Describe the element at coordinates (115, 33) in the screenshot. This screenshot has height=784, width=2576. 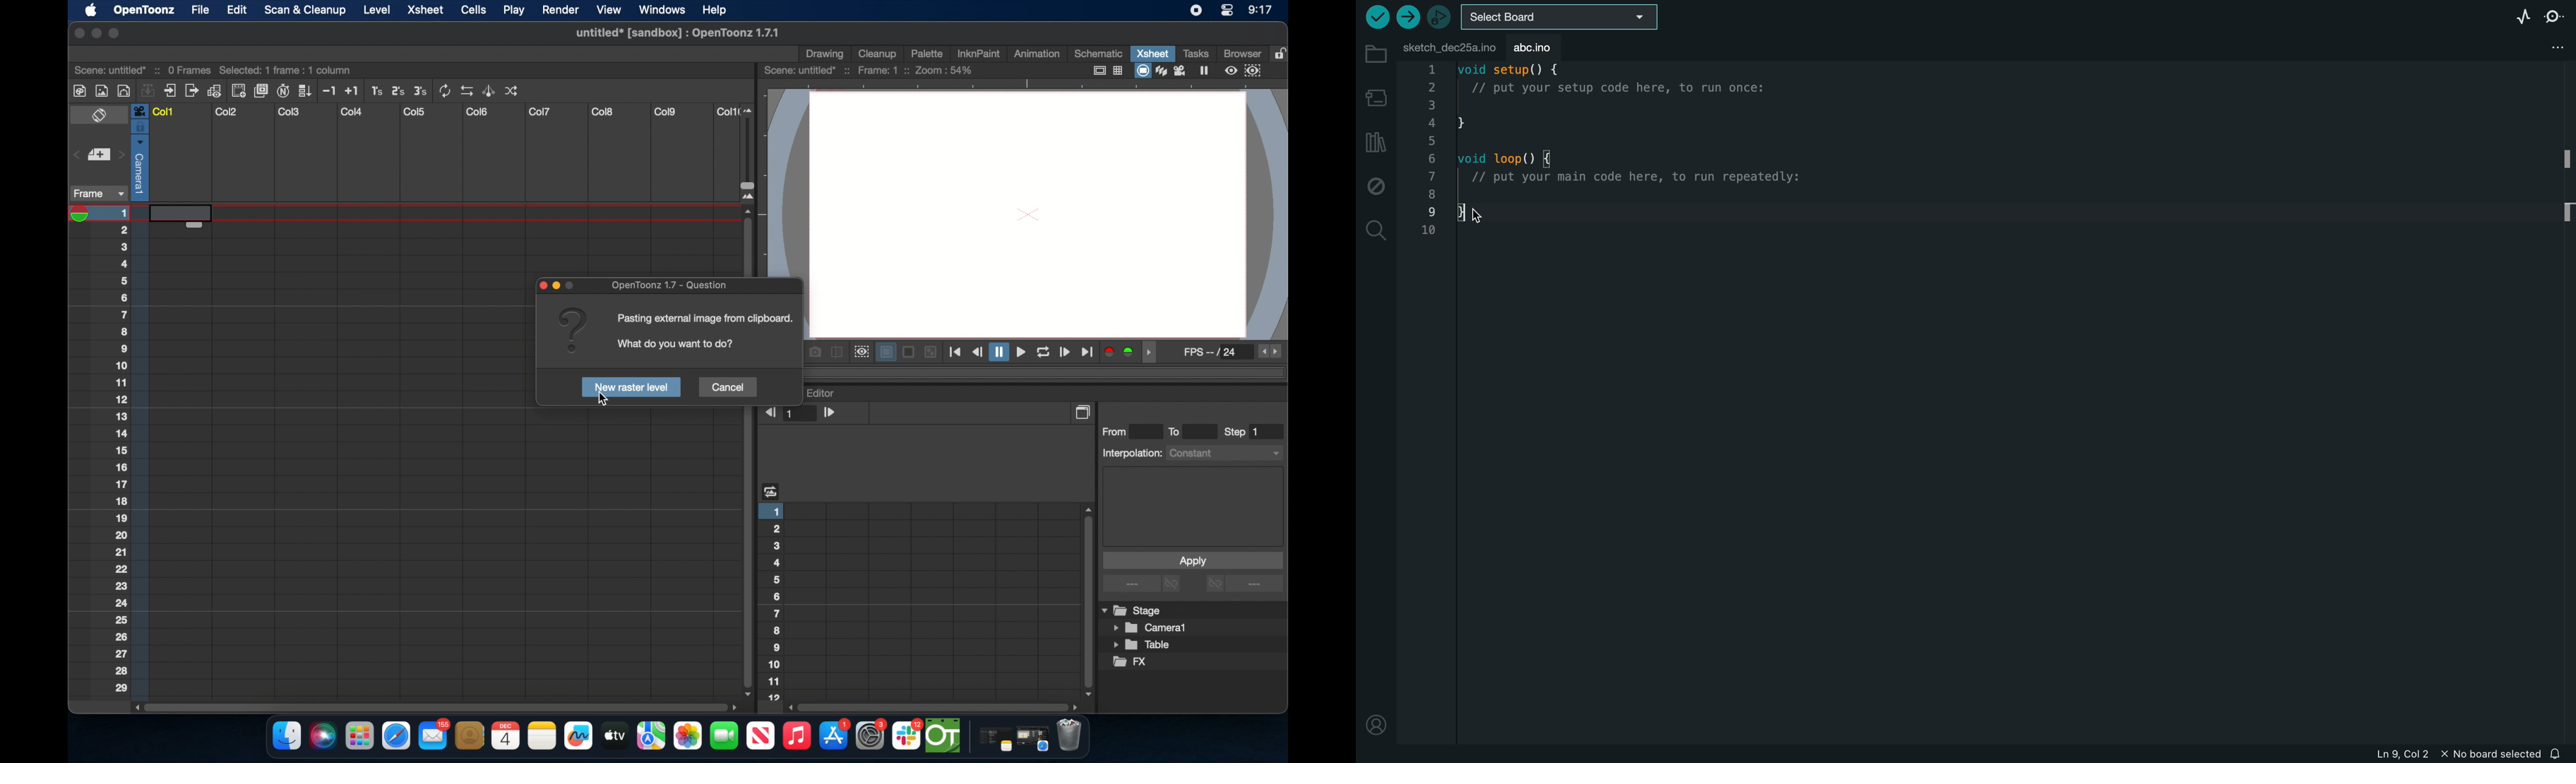
I see `maximize` at that location.